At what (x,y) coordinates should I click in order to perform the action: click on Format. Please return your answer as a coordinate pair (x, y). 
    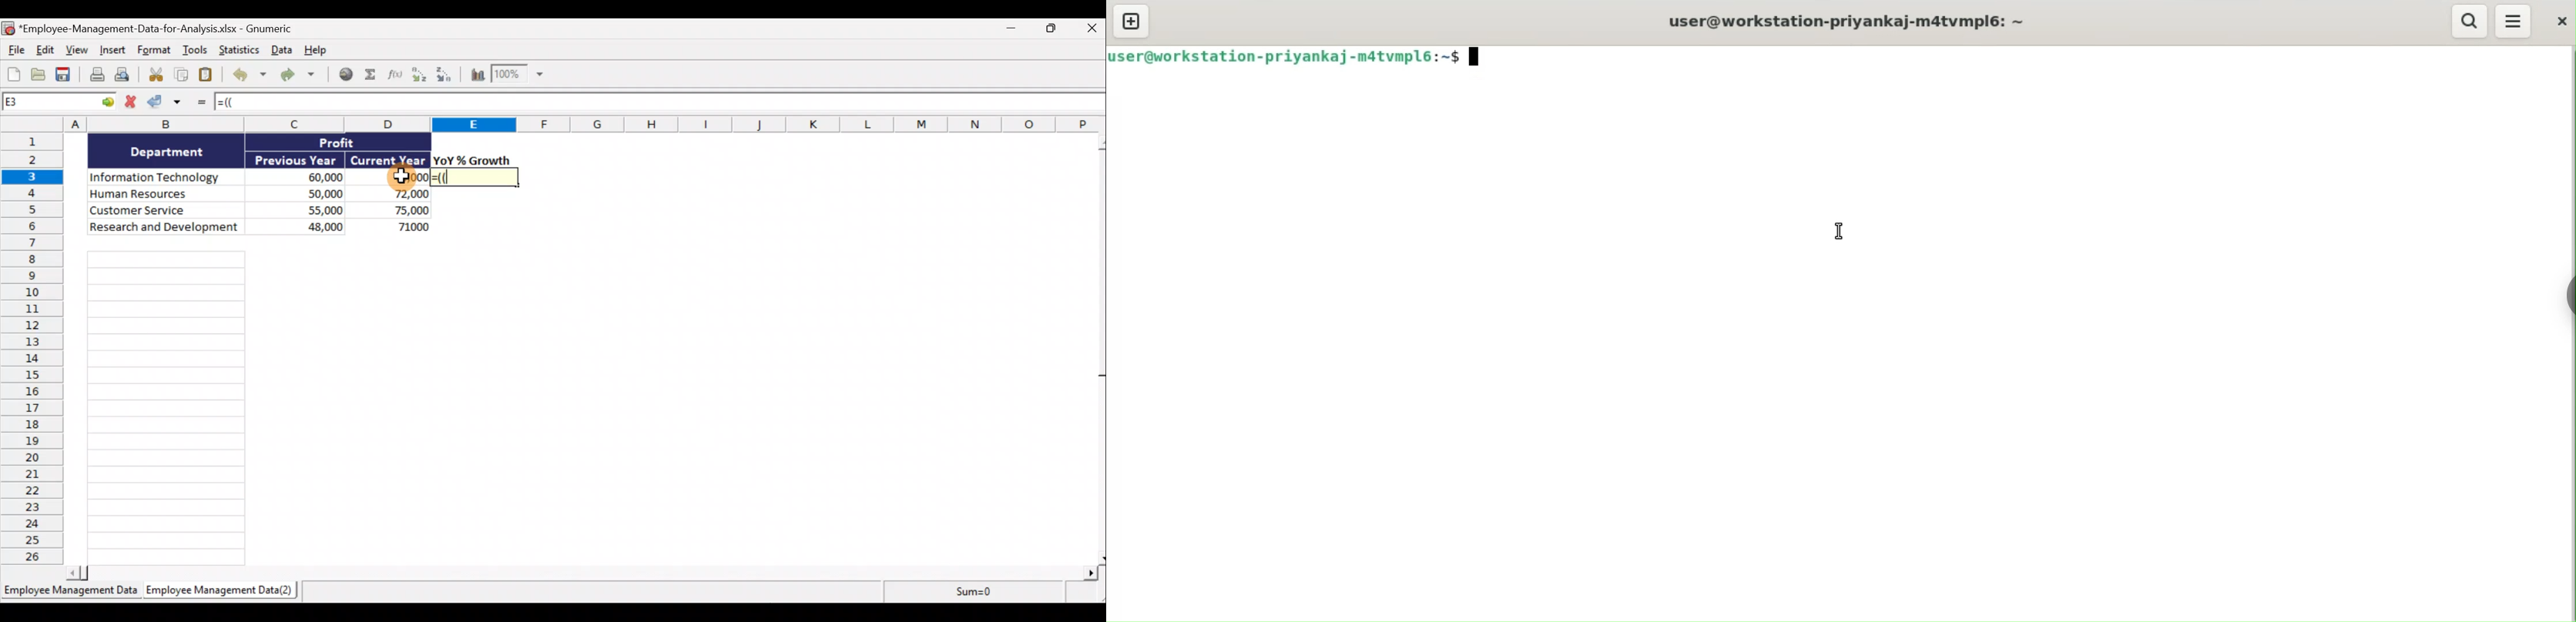
    Looking at the image, I should click on (155, 51).